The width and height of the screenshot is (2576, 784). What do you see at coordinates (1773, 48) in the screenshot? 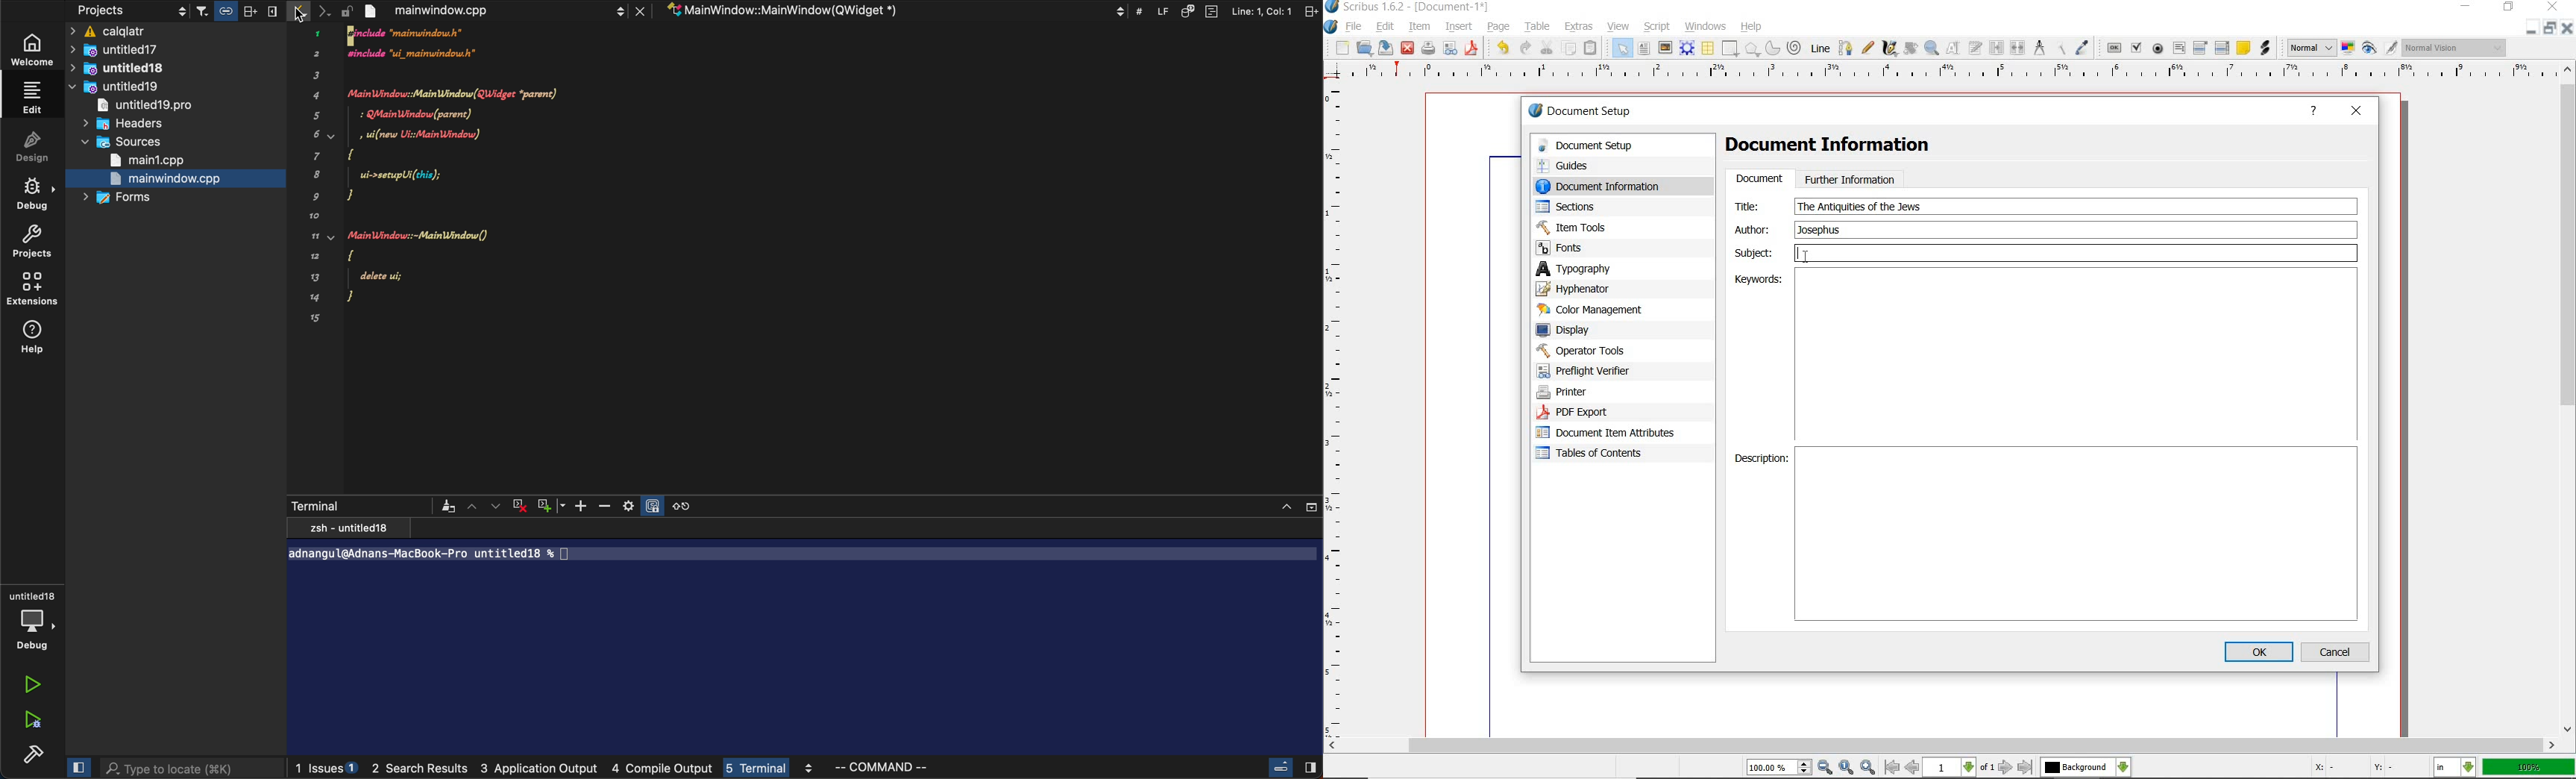
I see `arc` at bounding box center [1773, 48].